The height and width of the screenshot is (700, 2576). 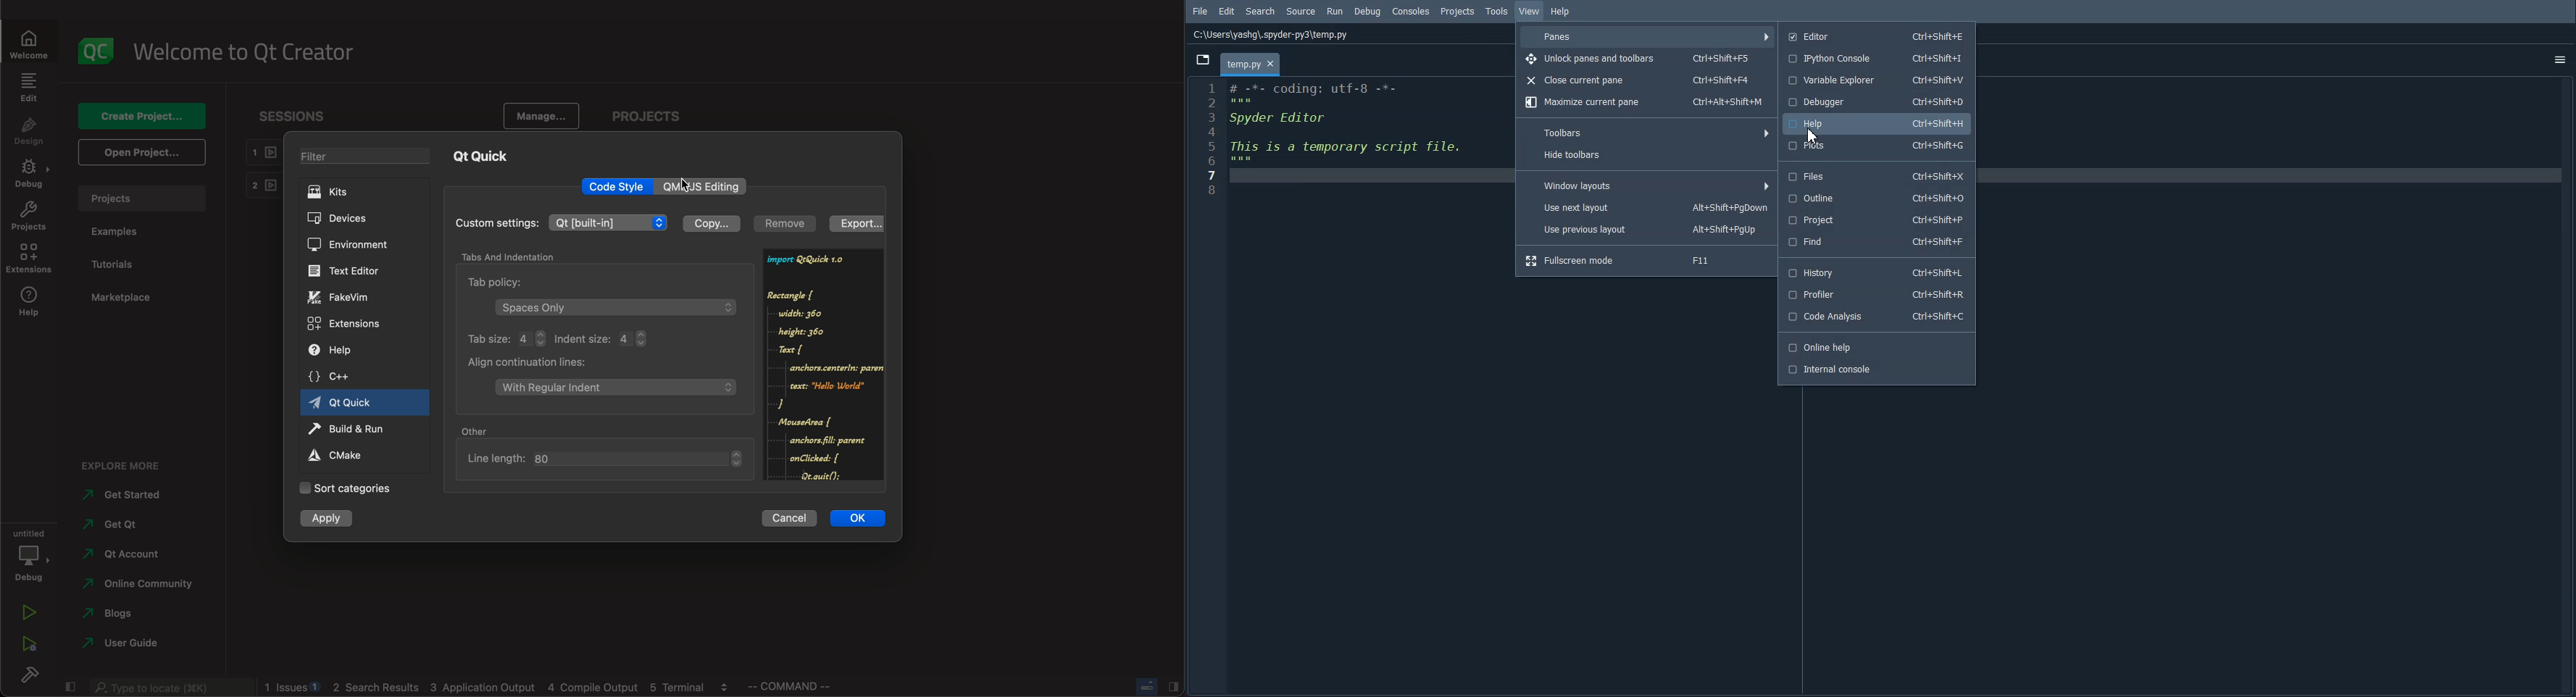 What do you see at coordinates (116, 263) in the screenshot?
I see `tutorials` at bounding box center [116, 263].